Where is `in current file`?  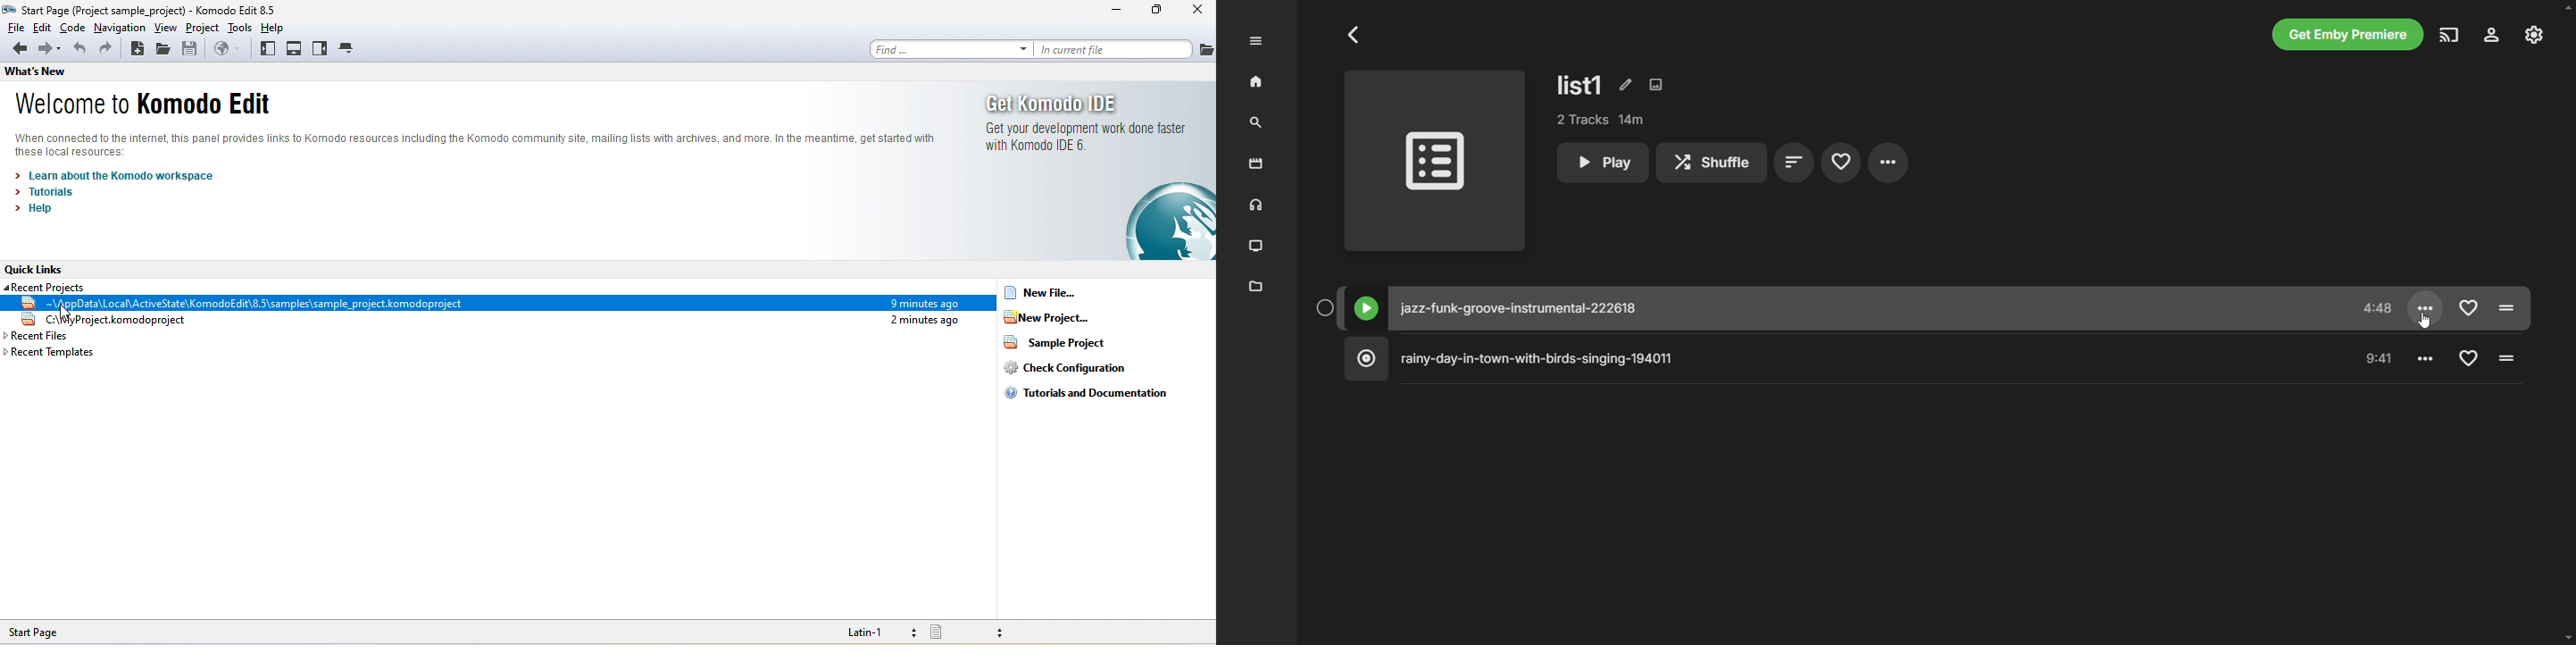
in current file is located at coordinates (1128, 49).